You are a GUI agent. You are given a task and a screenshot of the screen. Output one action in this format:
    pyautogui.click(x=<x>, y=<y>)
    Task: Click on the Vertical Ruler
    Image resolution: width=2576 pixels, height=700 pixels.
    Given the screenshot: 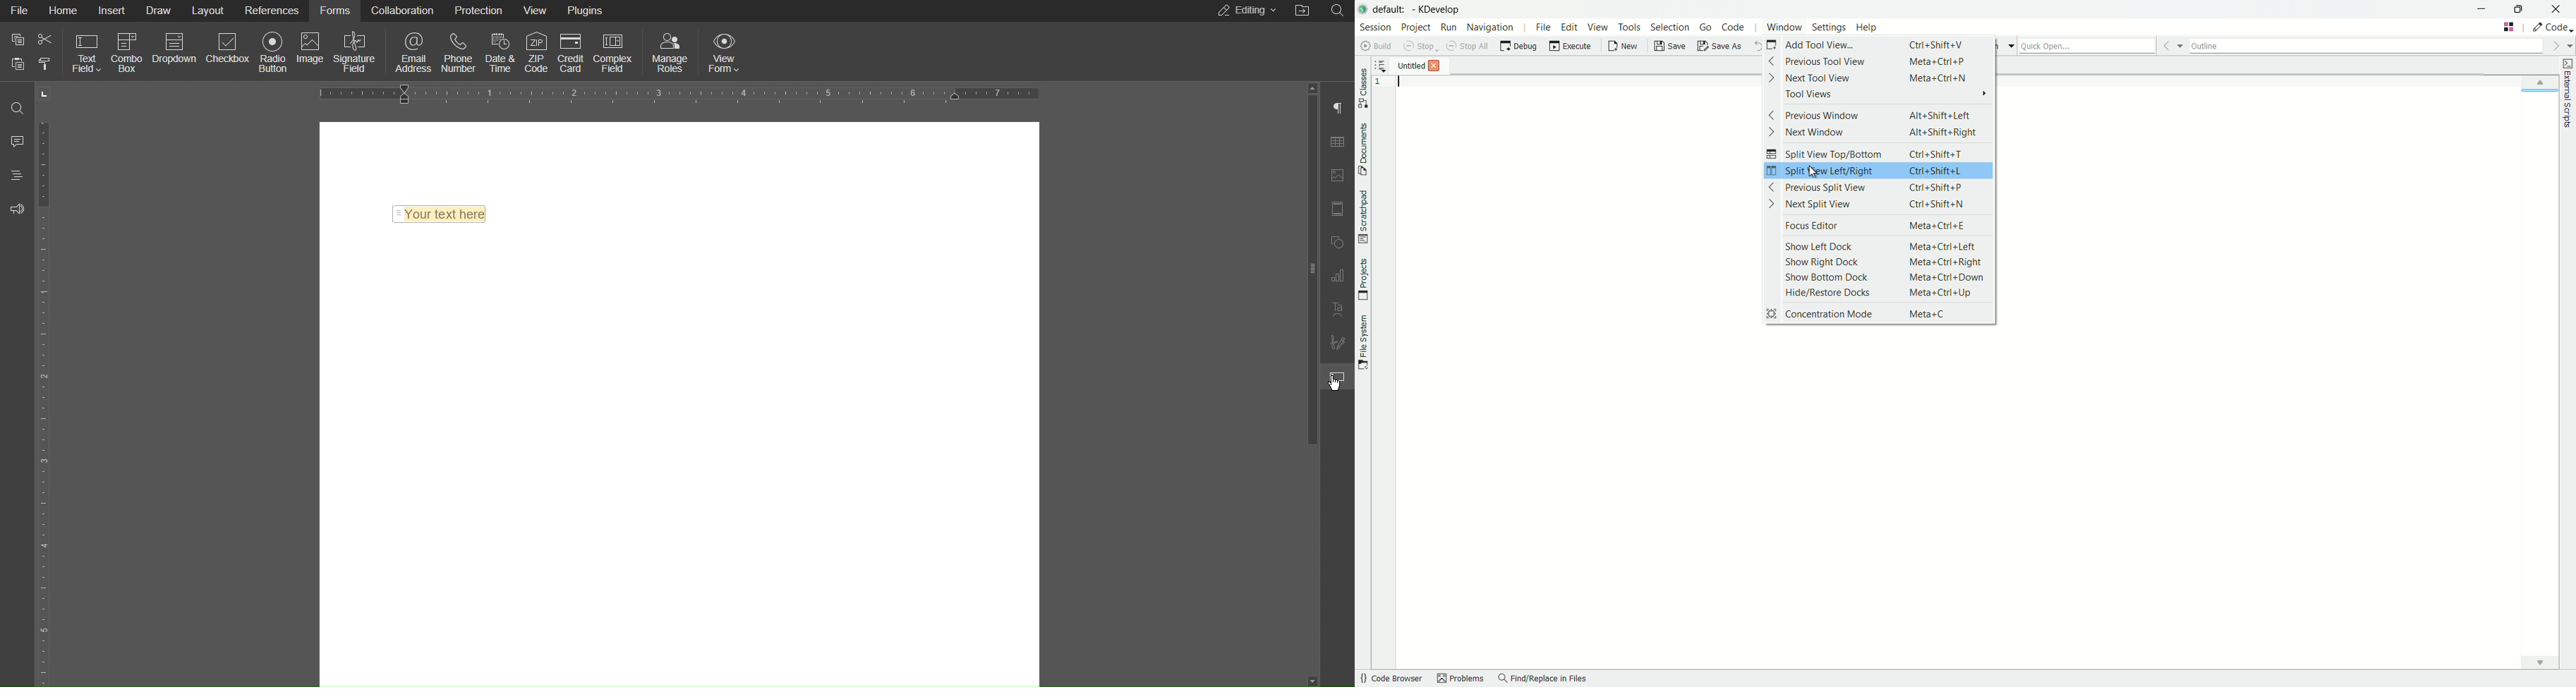 What is the action you would take?
    pyautogui.click(x=46, y=401)
    